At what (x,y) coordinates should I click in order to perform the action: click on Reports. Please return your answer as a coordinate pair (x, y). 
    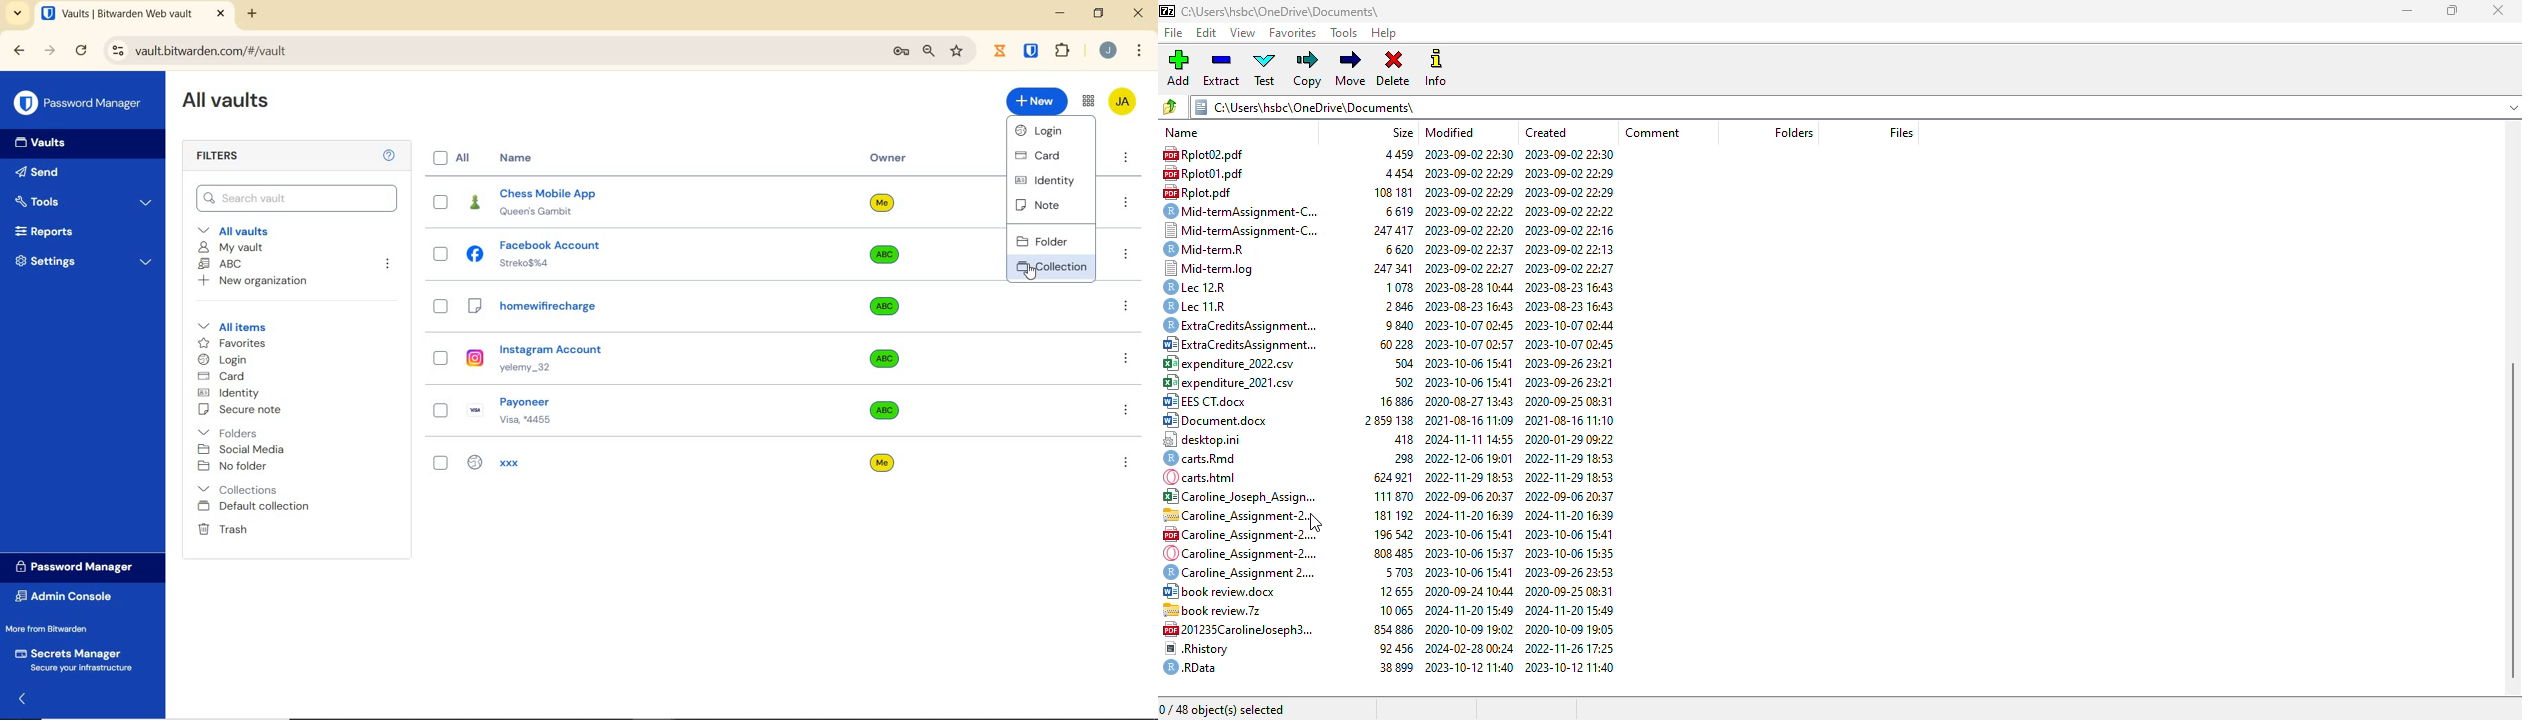
    Looking at the image, I should click on (52, 230).